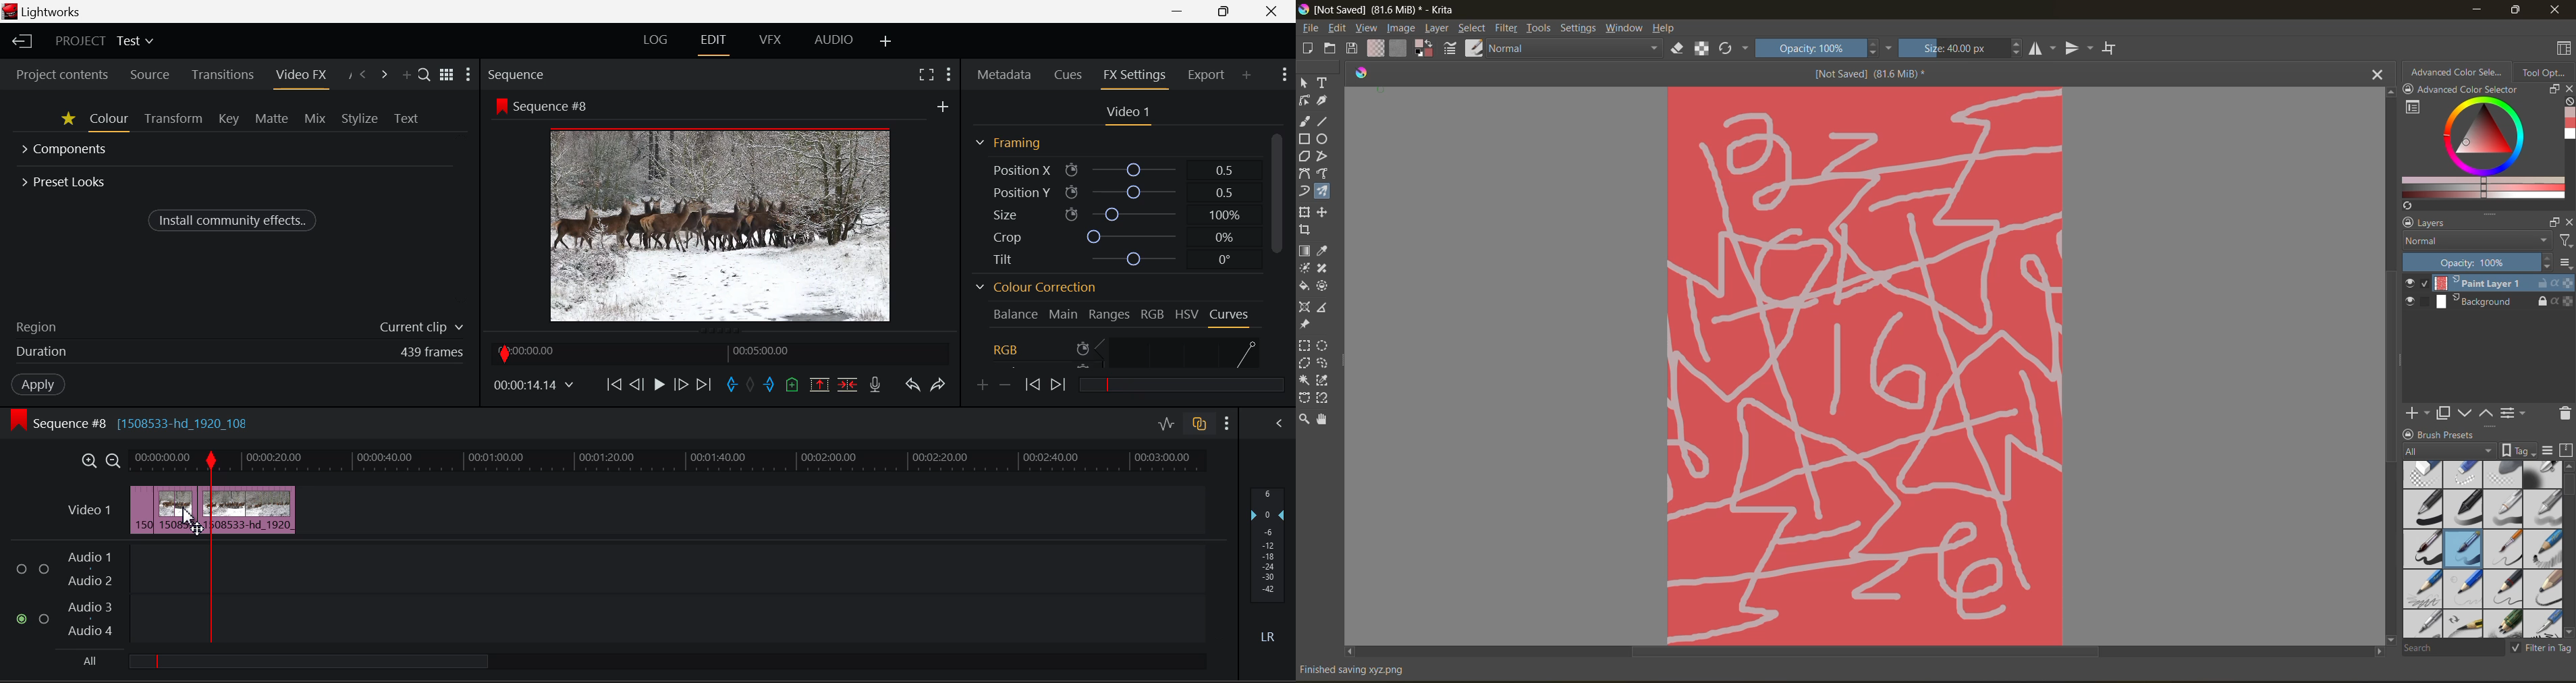  I want to click on VFX Layout, so click(769, 41).